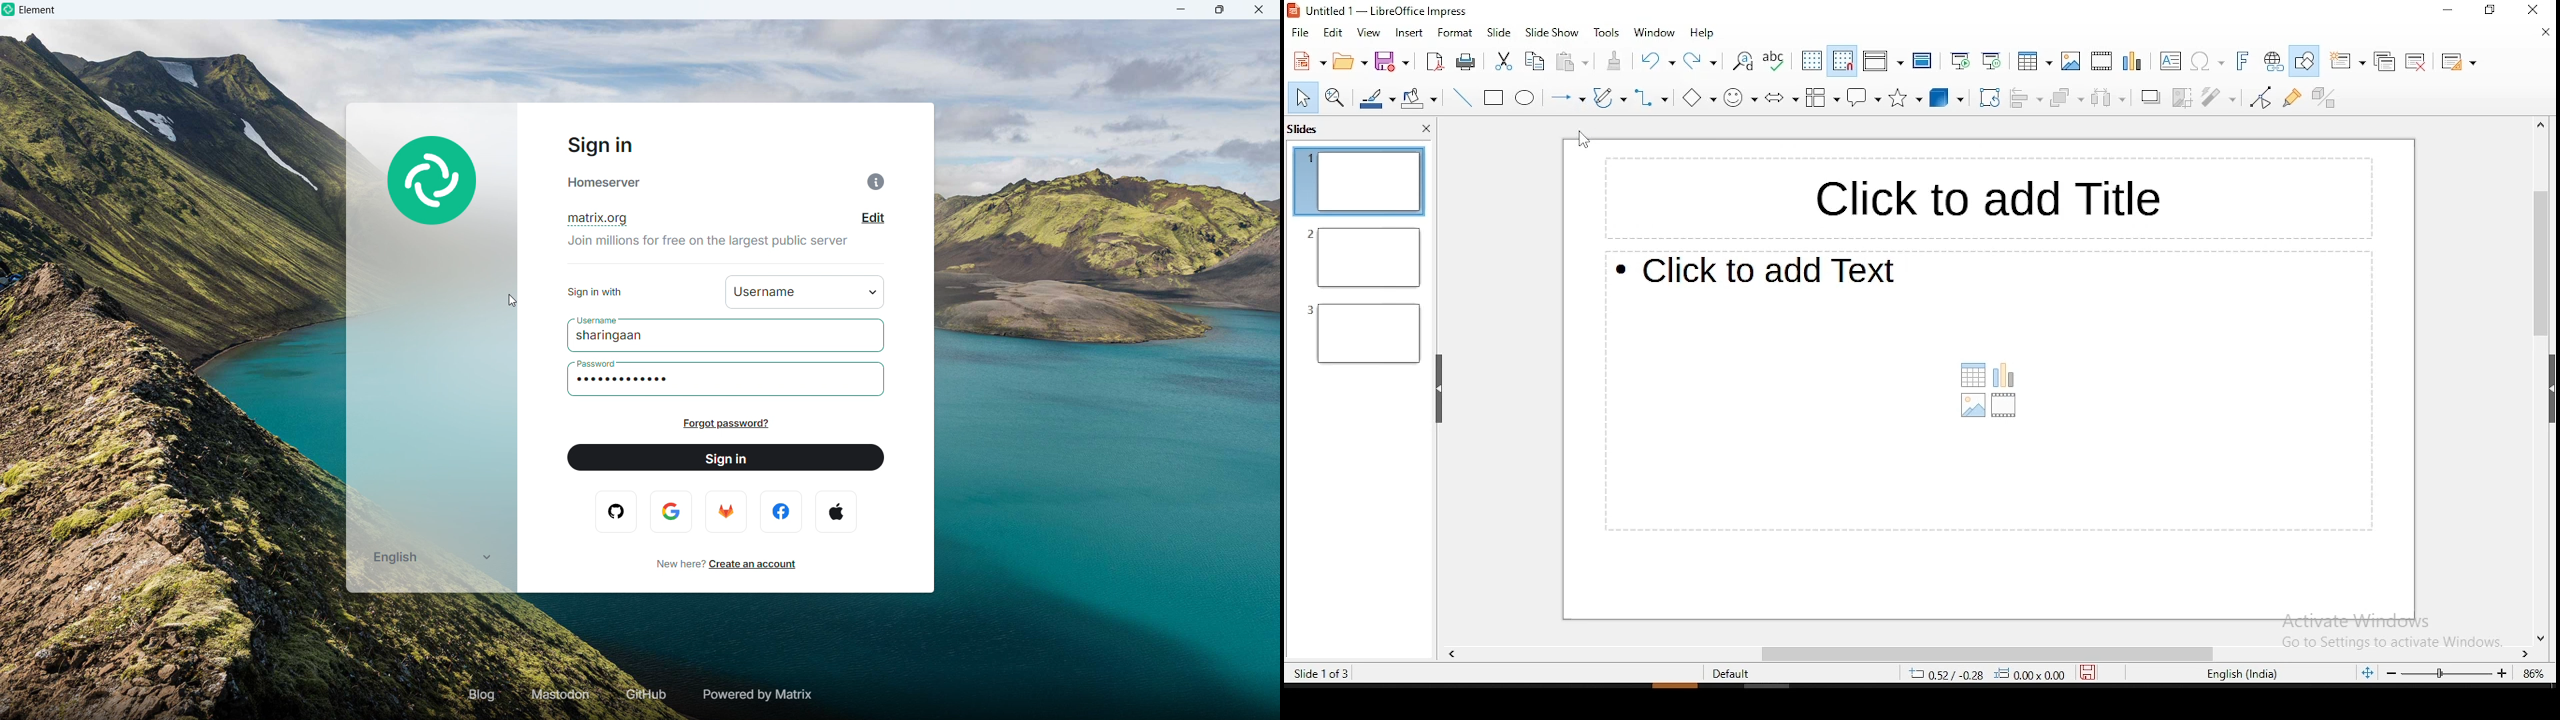  What do you see at coordinates (634, 379) in the screenshot?
I see `Password typed in ` at bounding box center [634, 379].